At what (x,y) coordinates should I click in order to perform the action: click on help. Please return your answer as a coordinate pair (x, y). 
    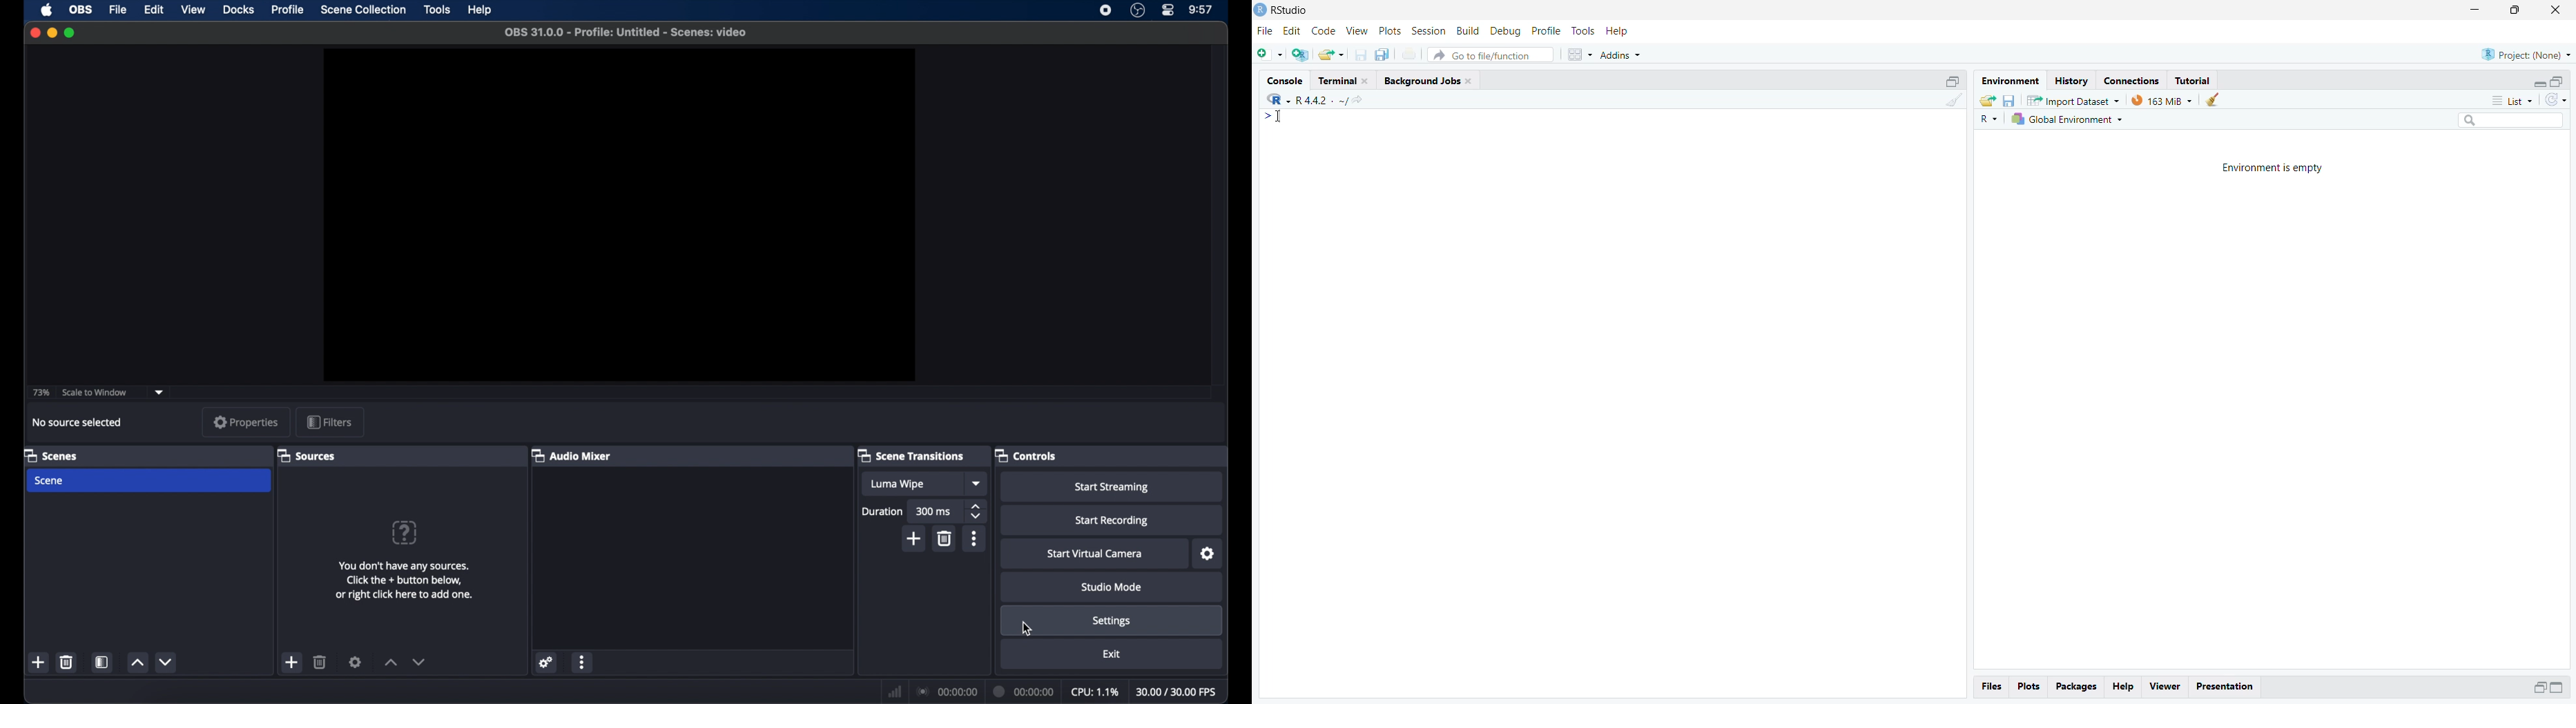
    Looking at the image, I should click on (1617, 31).